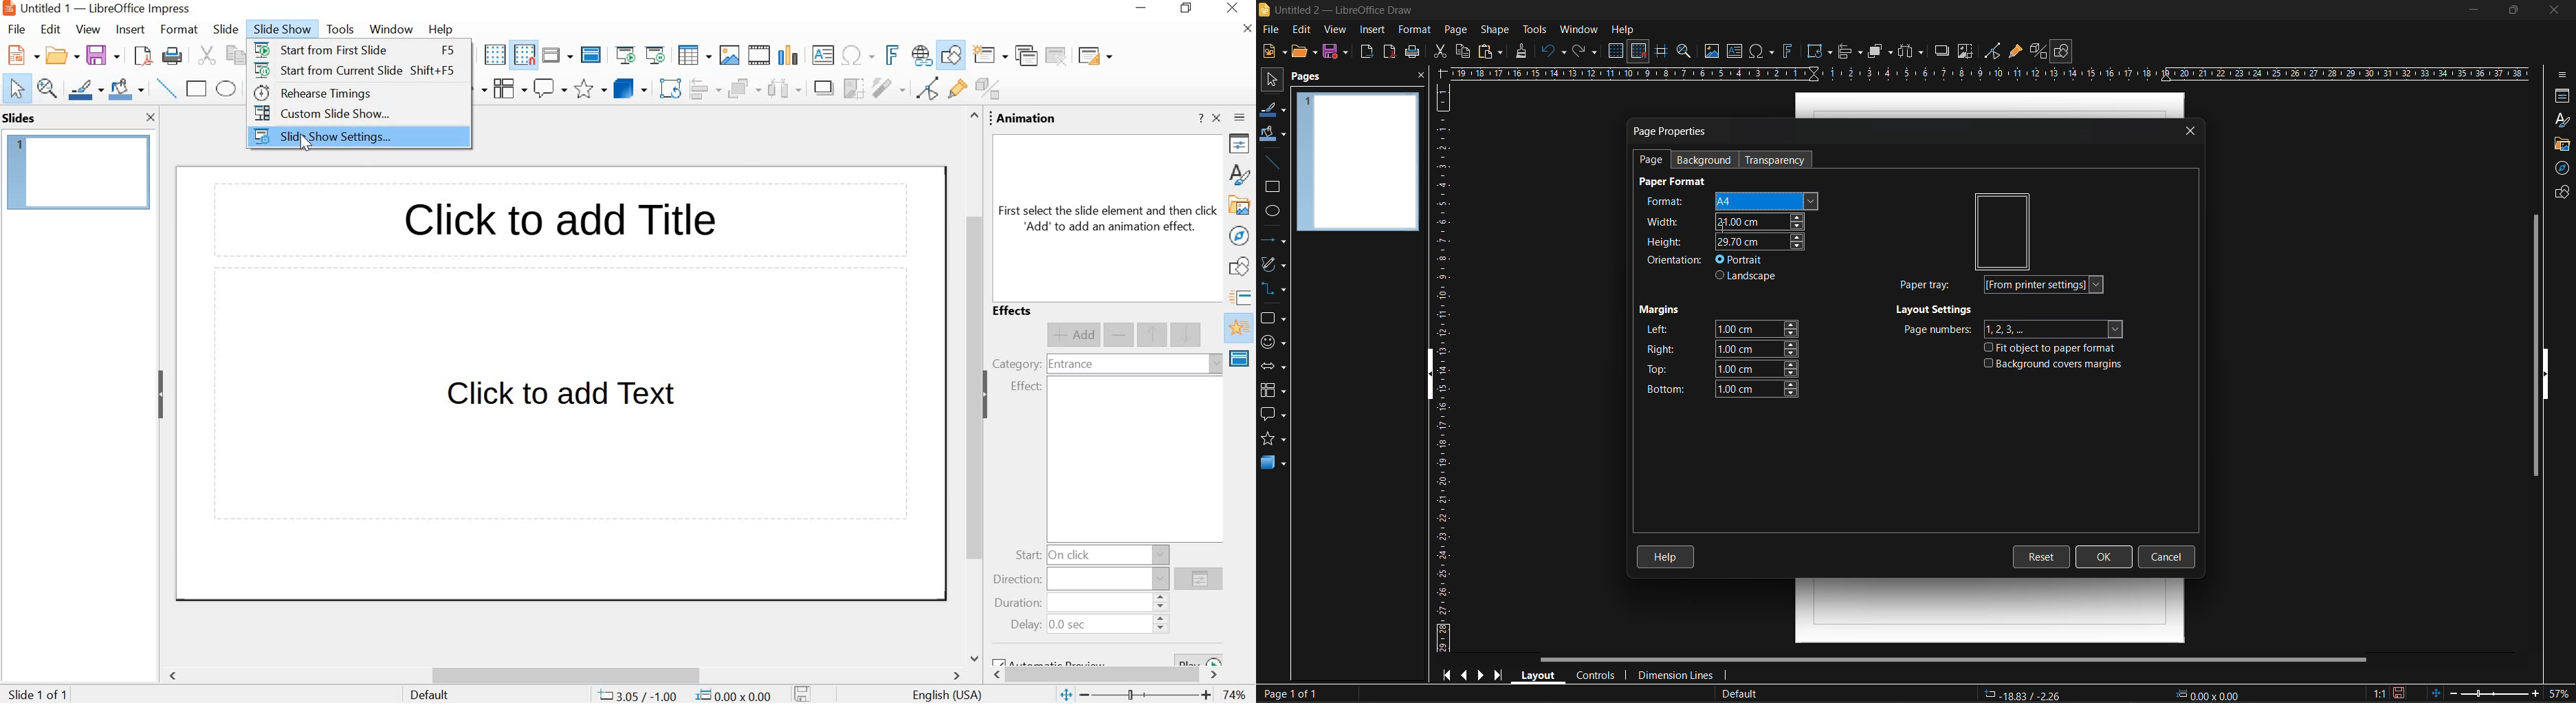 The image size is (2576, 728). I want to click on transparency, so click(1778, 160).